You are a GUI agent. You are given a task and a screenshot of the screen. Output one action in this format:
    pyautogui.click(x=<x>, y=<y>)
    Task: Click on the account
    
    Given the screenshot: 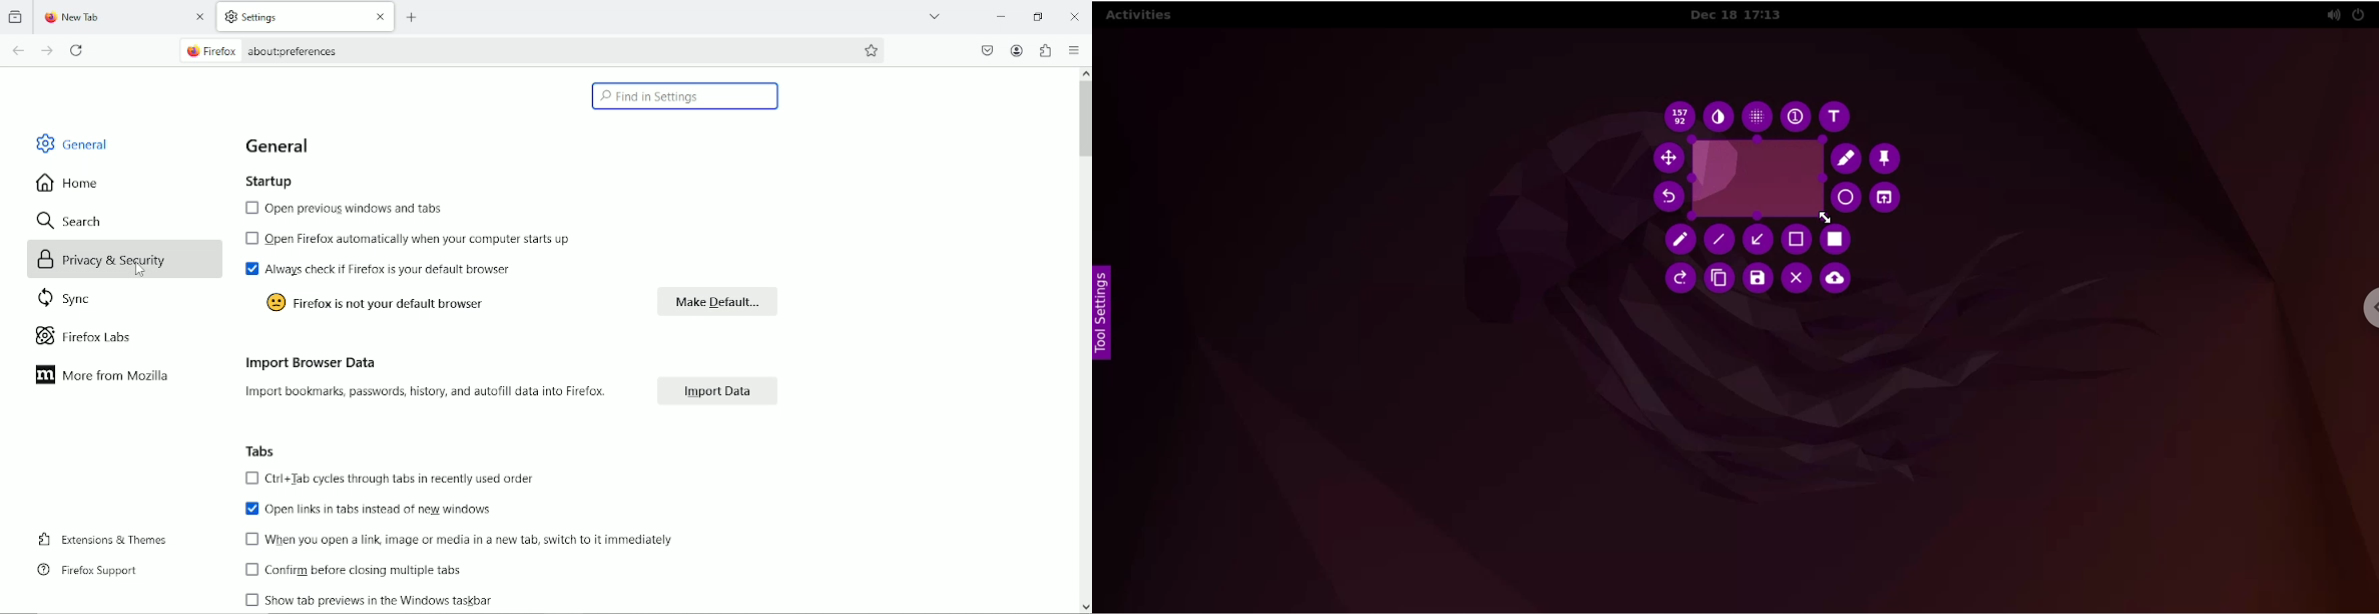 What is the action you would take?
    pyautogui.click(x=1017, y=51)
    